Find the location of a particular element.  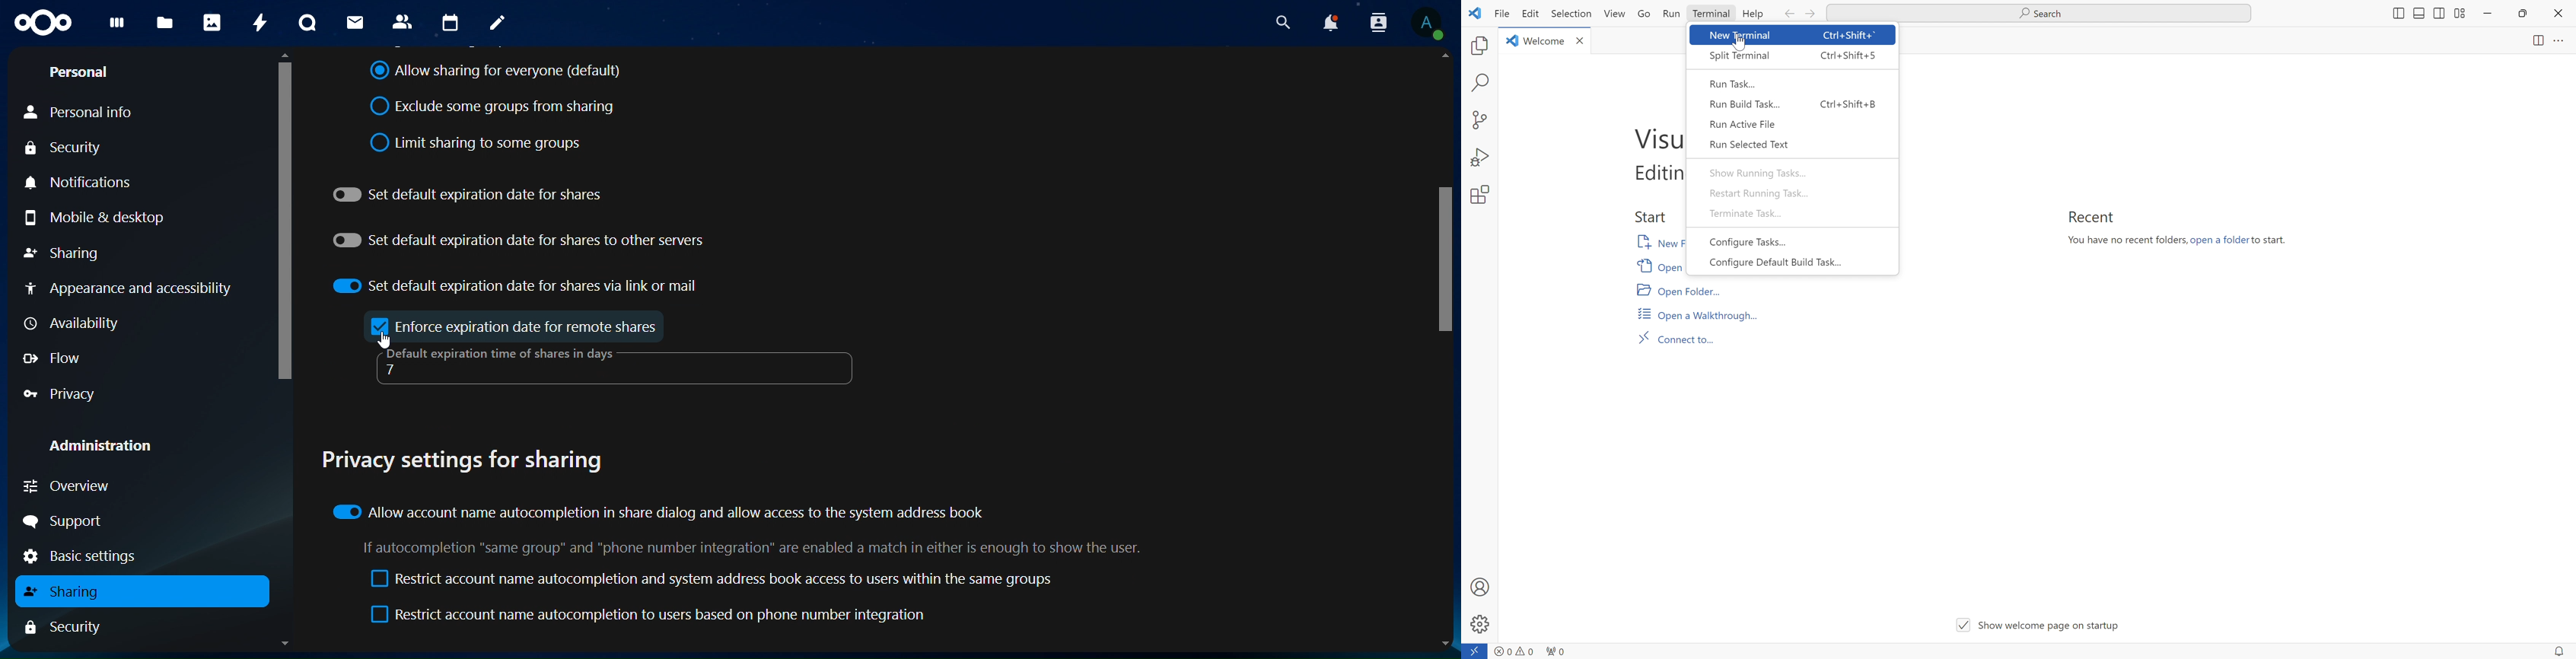

security is located at coordinates (65, 148).